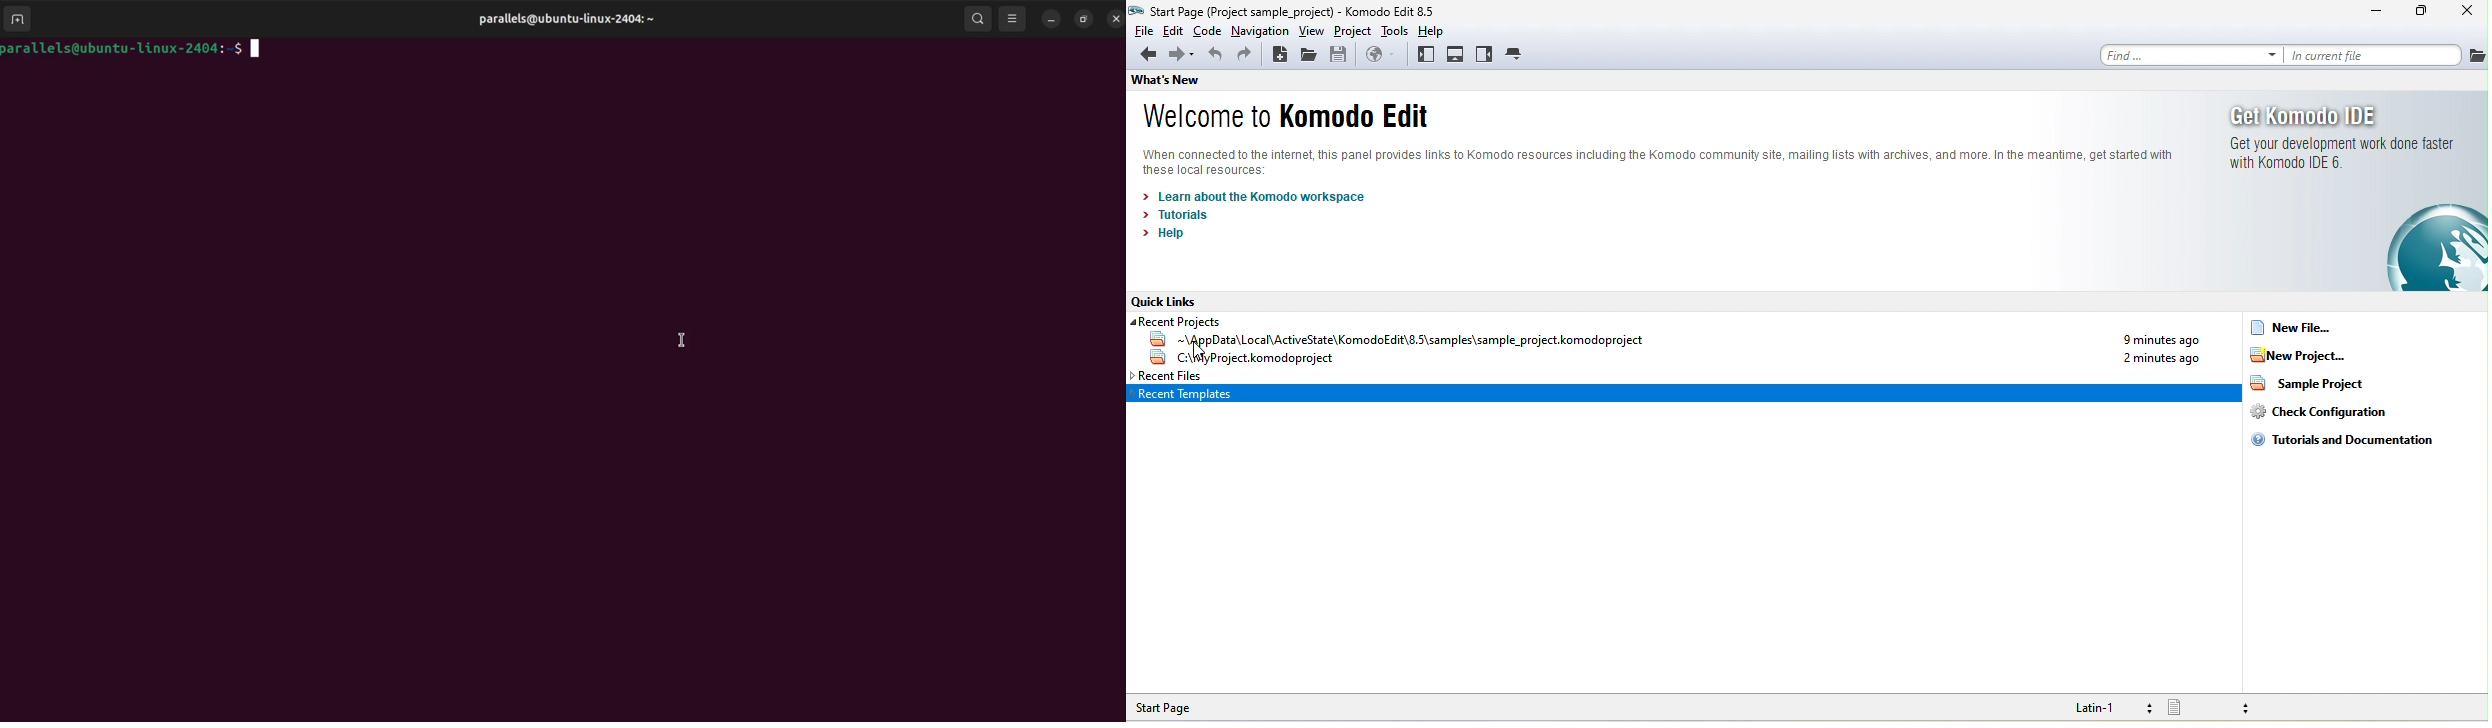 This screenshot has width=2492, height=728. Describe the element at coordinates (1685, 348) in the screenshot. I see `recent project name` at that location.